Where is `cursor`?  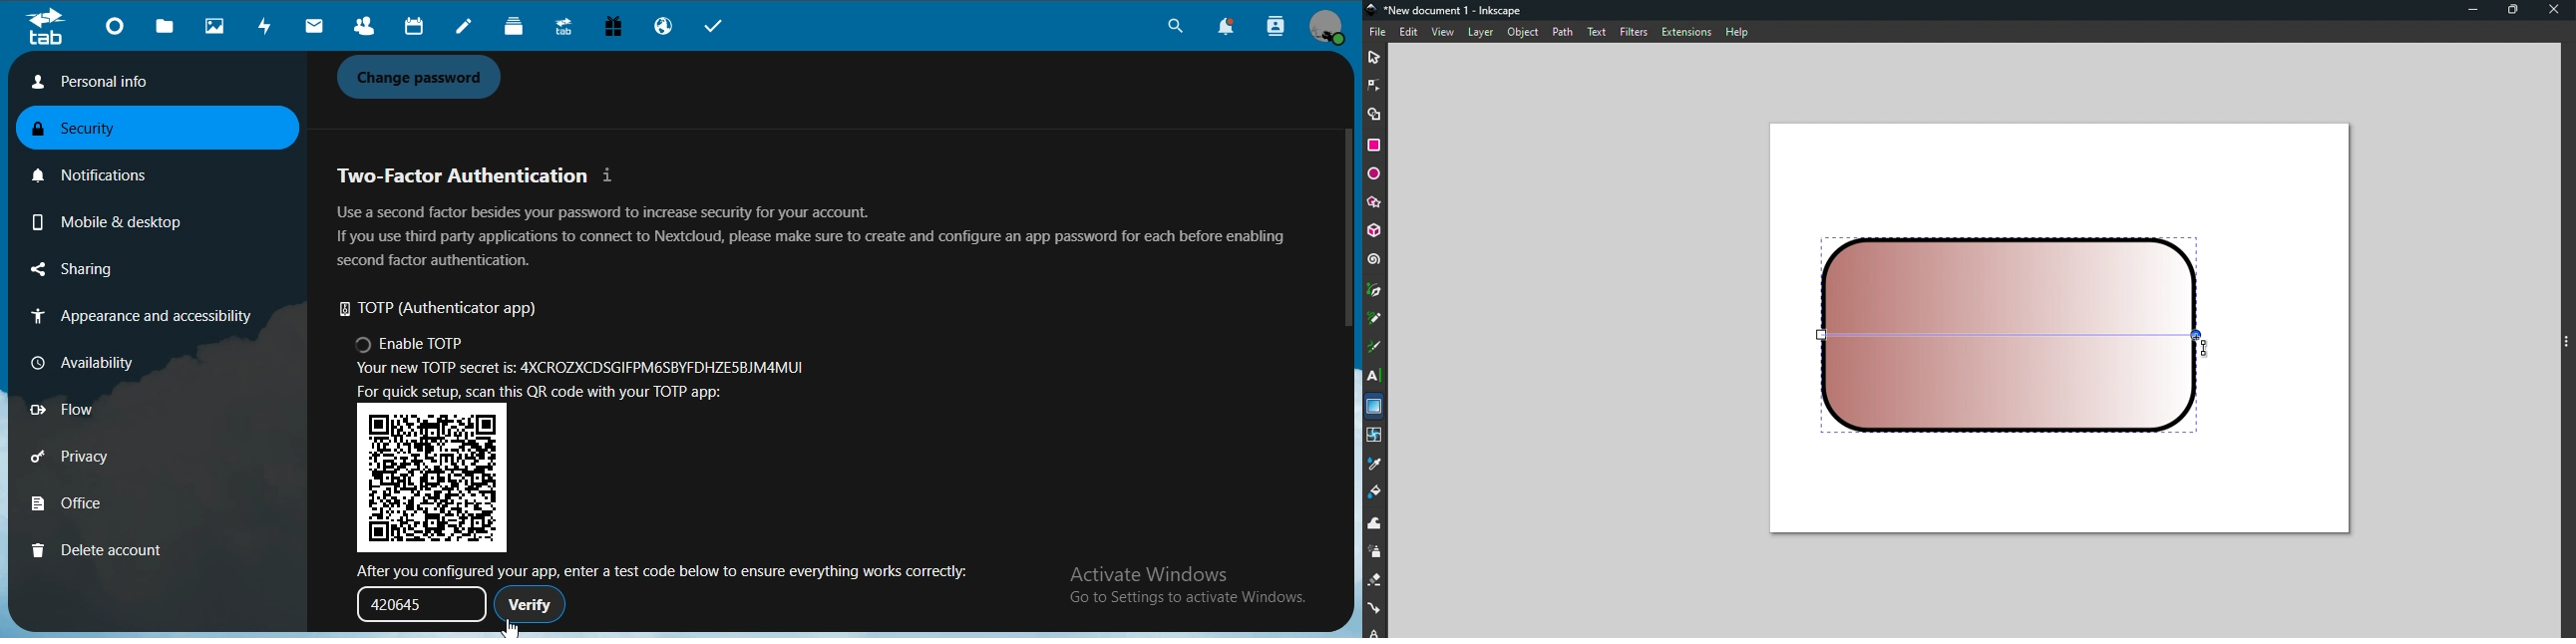
cursor is located at coordinates (2205, 349).